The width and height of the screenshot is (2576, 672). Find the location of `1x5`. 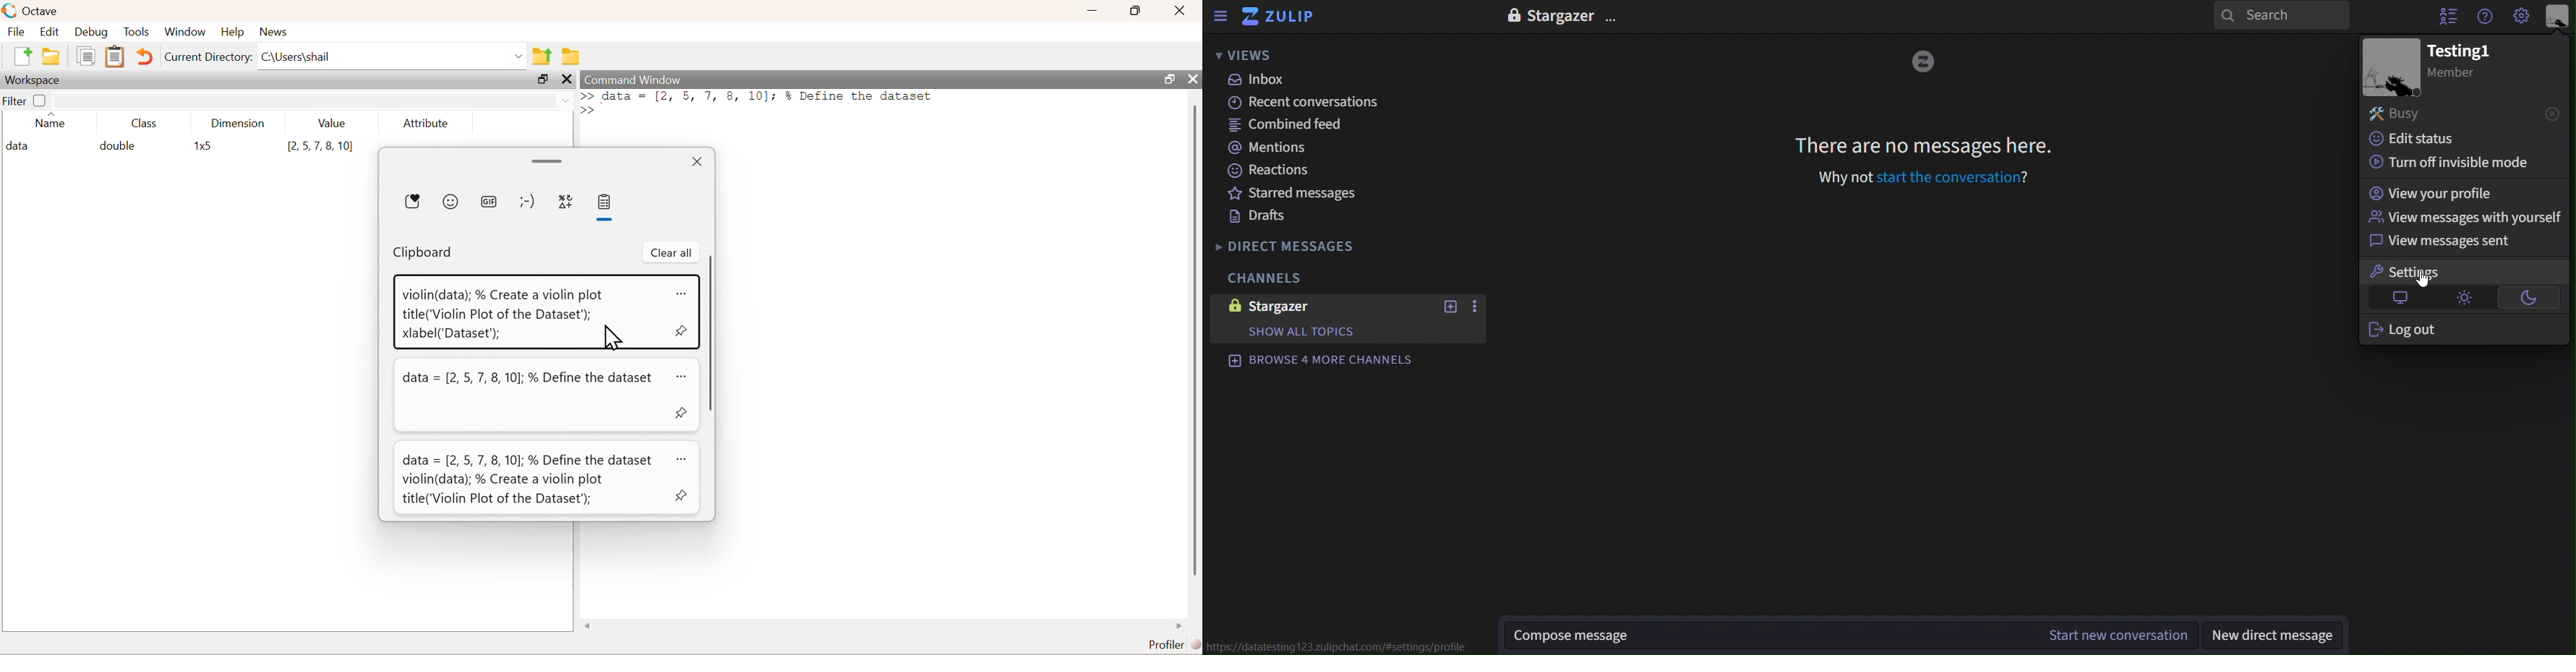

1x5 is located at coordinates (205, 147).